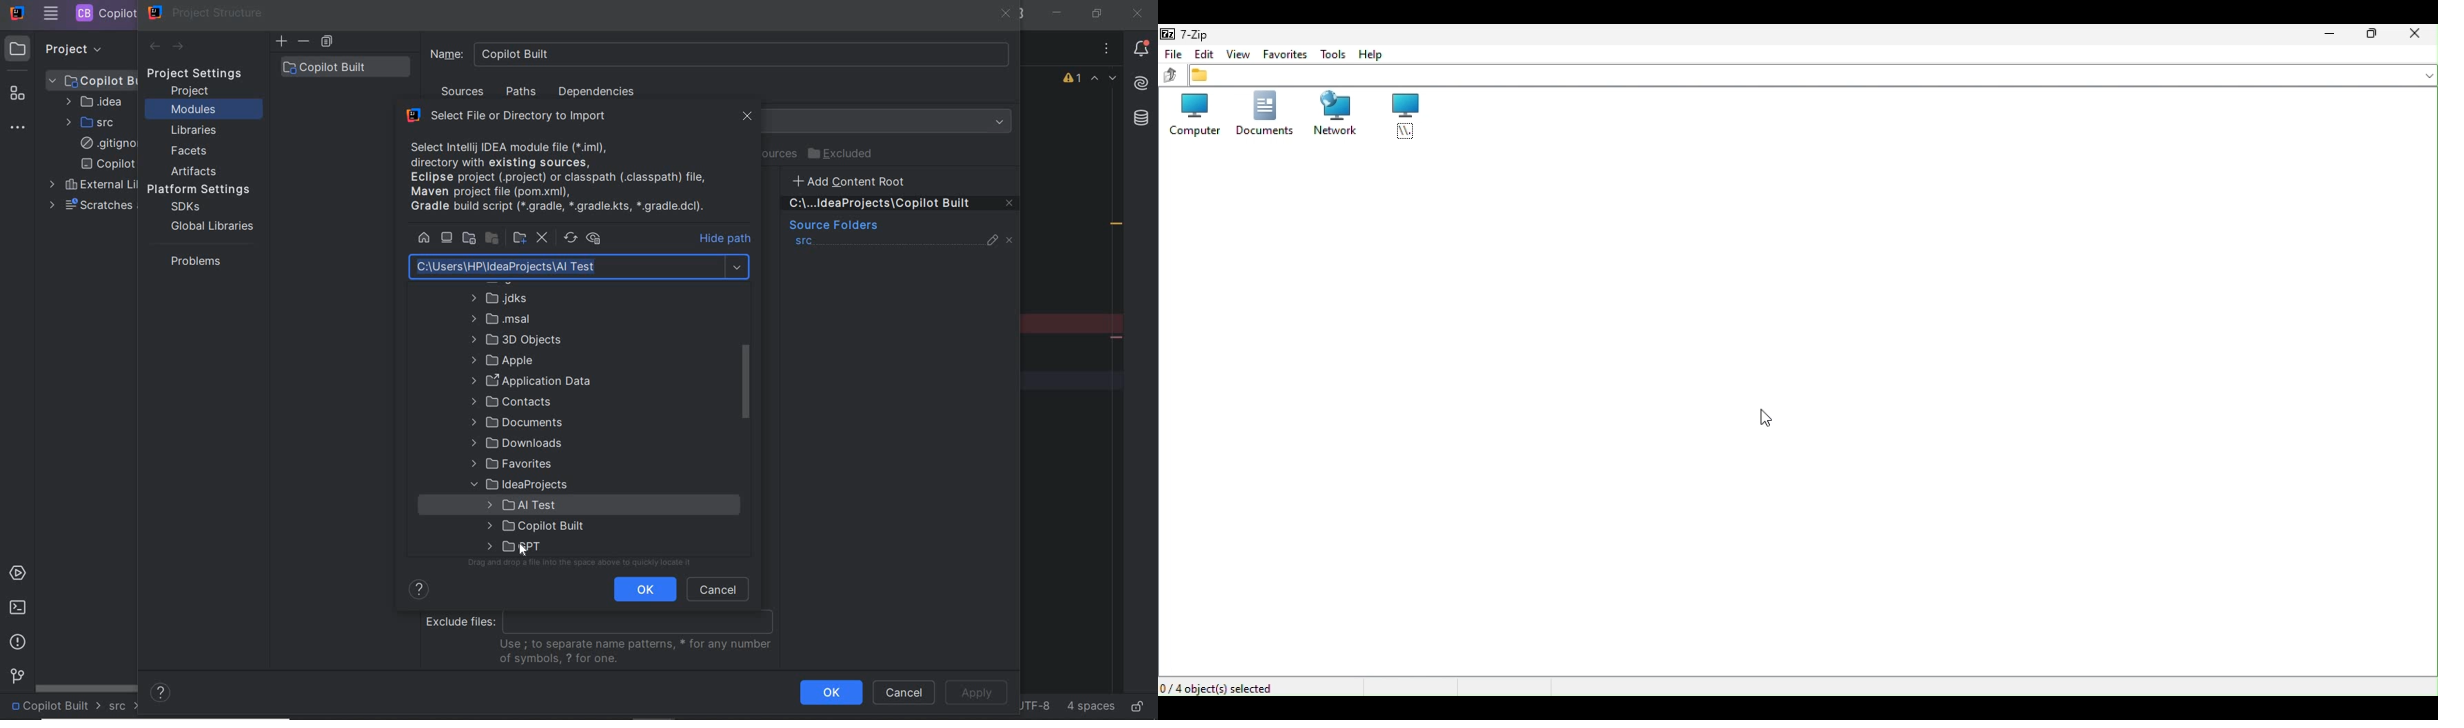 The width and height of the screenshot is (2464, 728). Describe the element at coordinates (55, 707) in the screenshot. I see `project name` at that location.